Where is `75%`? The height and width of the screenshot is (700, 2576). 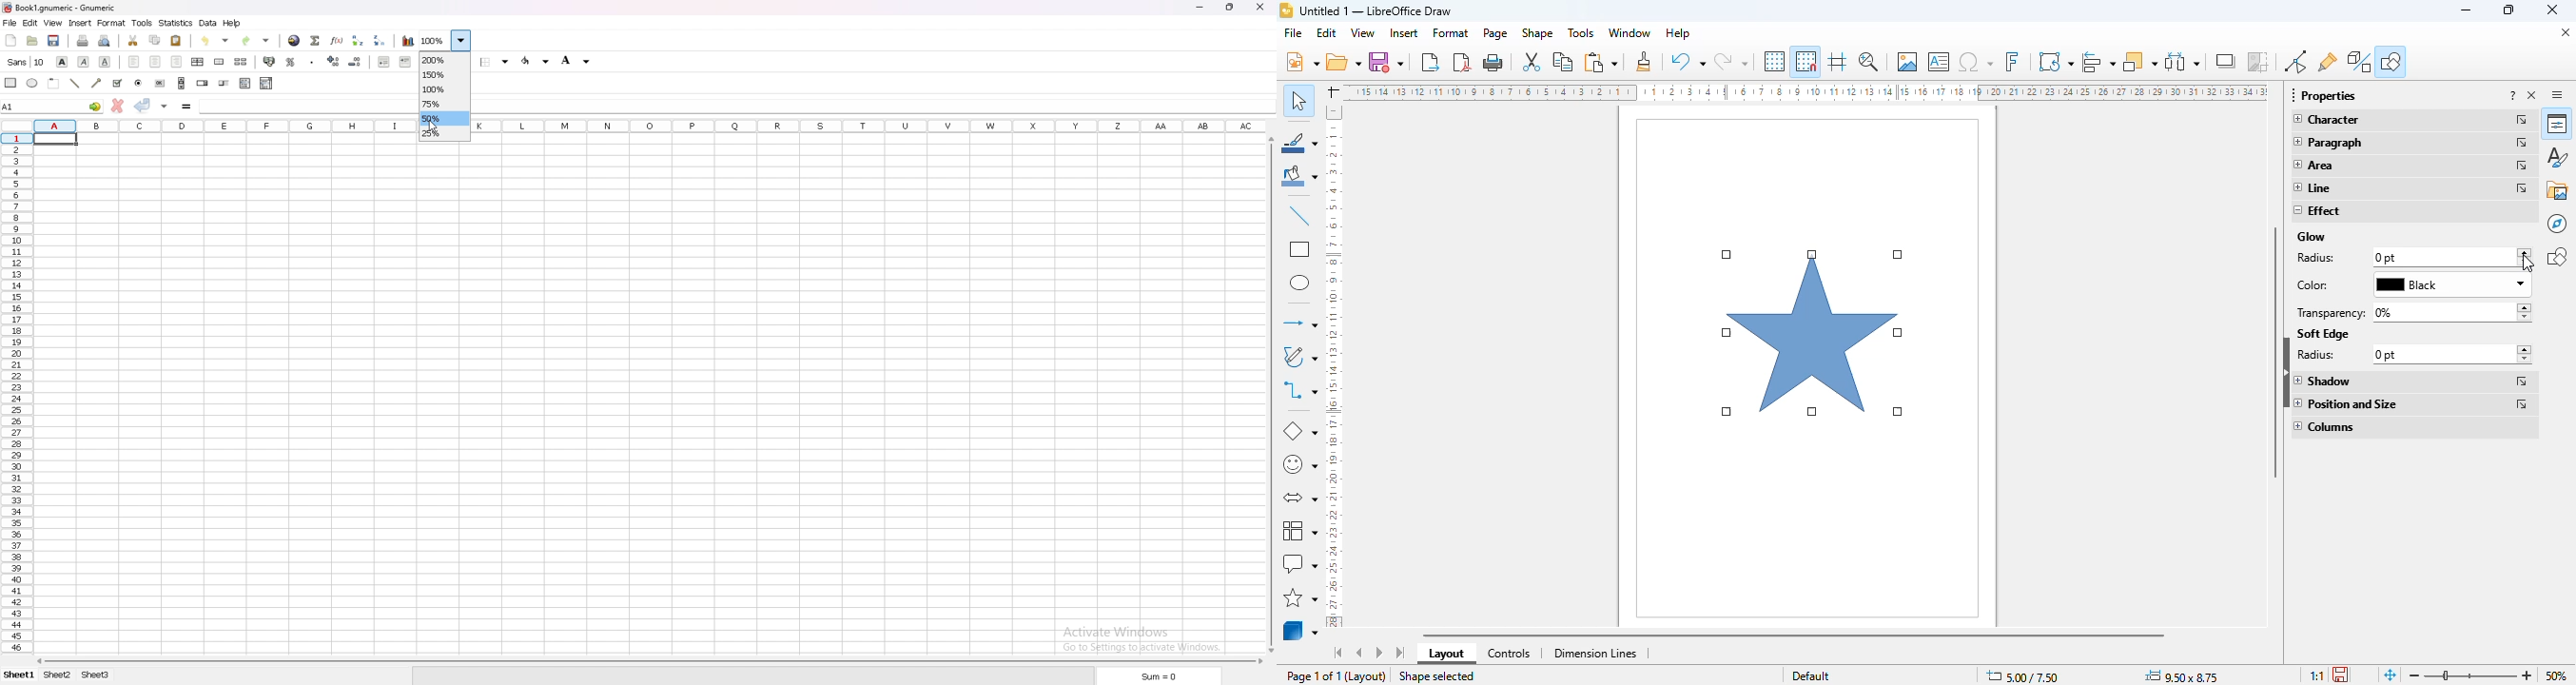
75% is located at coordinates (444, 104).